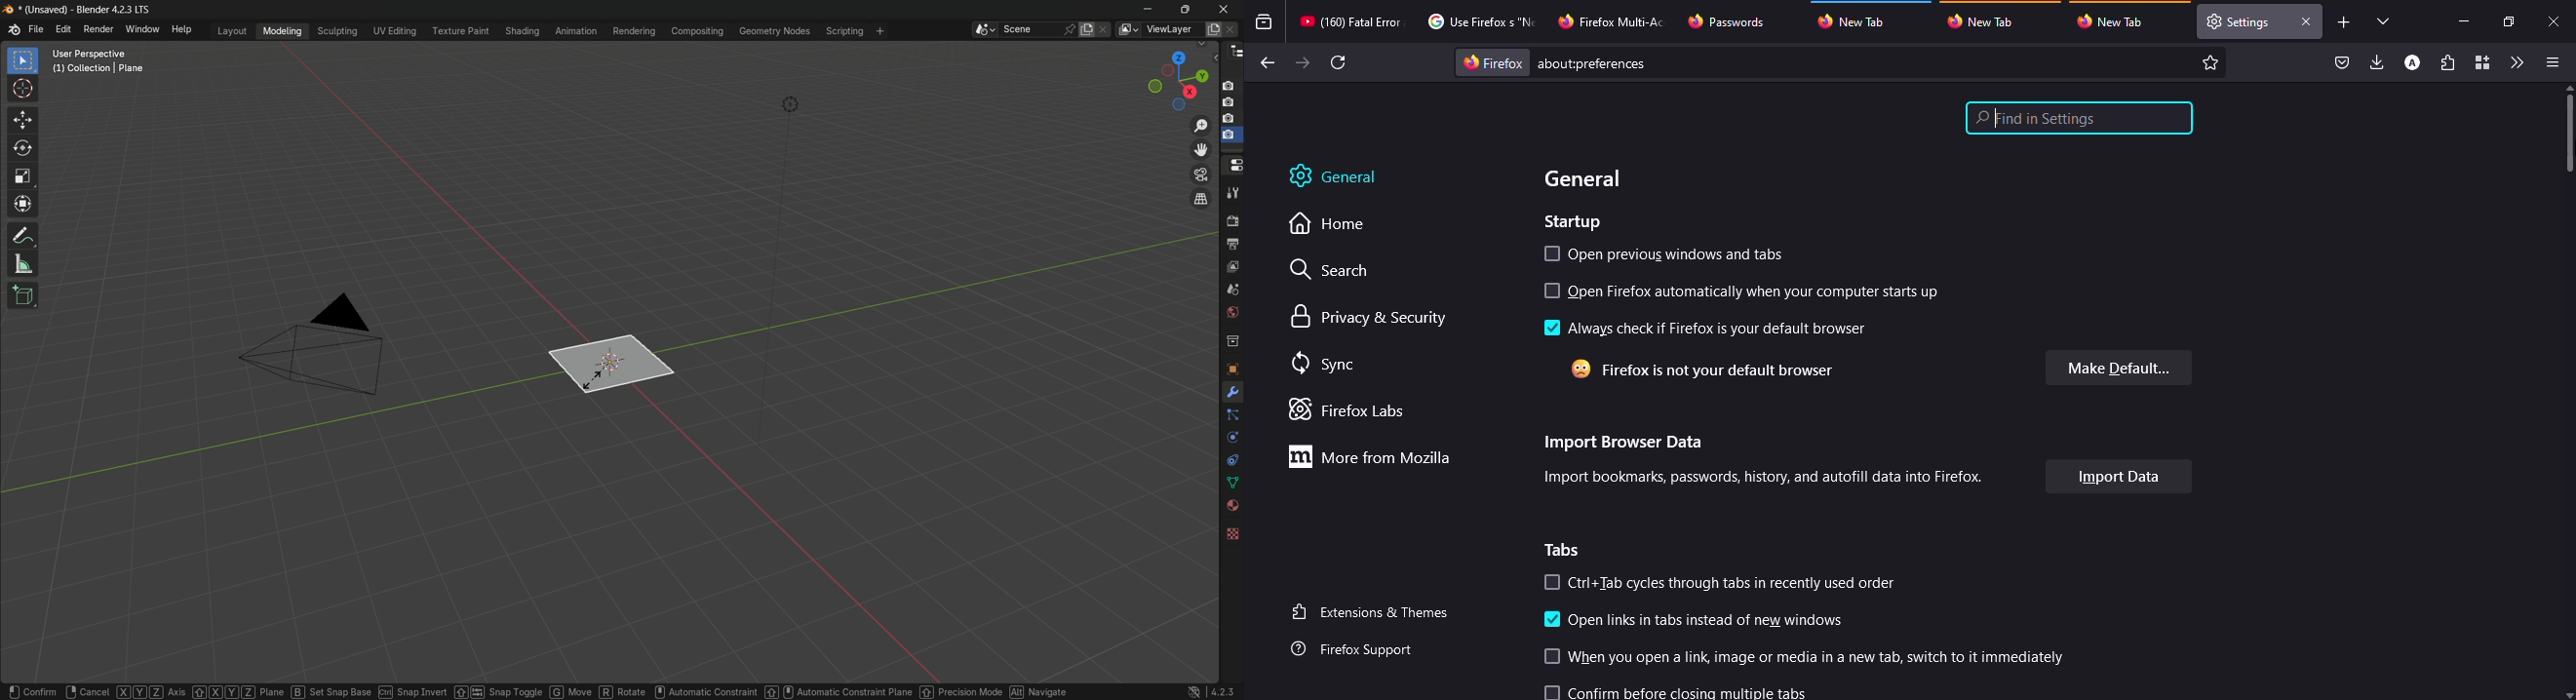 This screenshot has height=700, width=2576. Describe the element at coordinates (1358, 650) in the screenshot. I see `support` at that location.